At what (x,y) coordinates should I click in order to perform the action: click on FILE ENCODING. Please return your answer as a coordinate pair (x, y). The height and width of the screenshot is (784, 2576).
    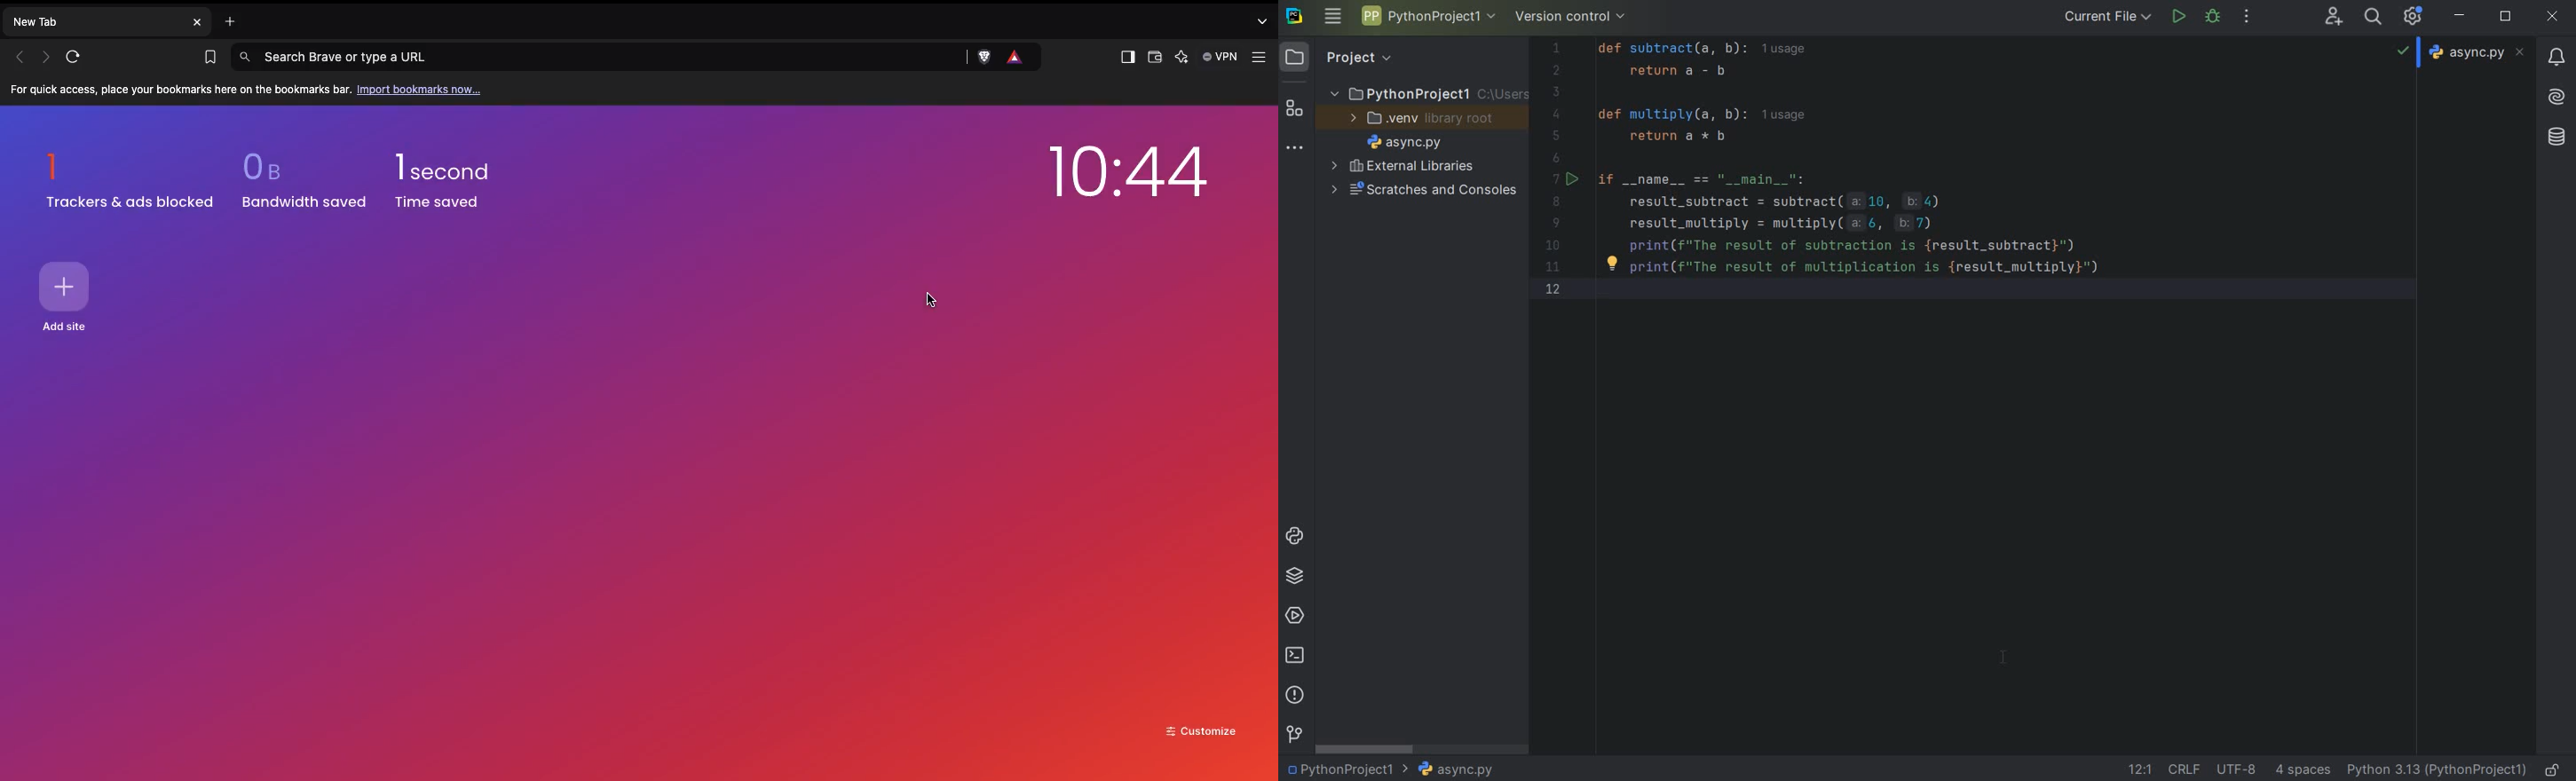
    Looking at the image, I should click on (2242, 769).